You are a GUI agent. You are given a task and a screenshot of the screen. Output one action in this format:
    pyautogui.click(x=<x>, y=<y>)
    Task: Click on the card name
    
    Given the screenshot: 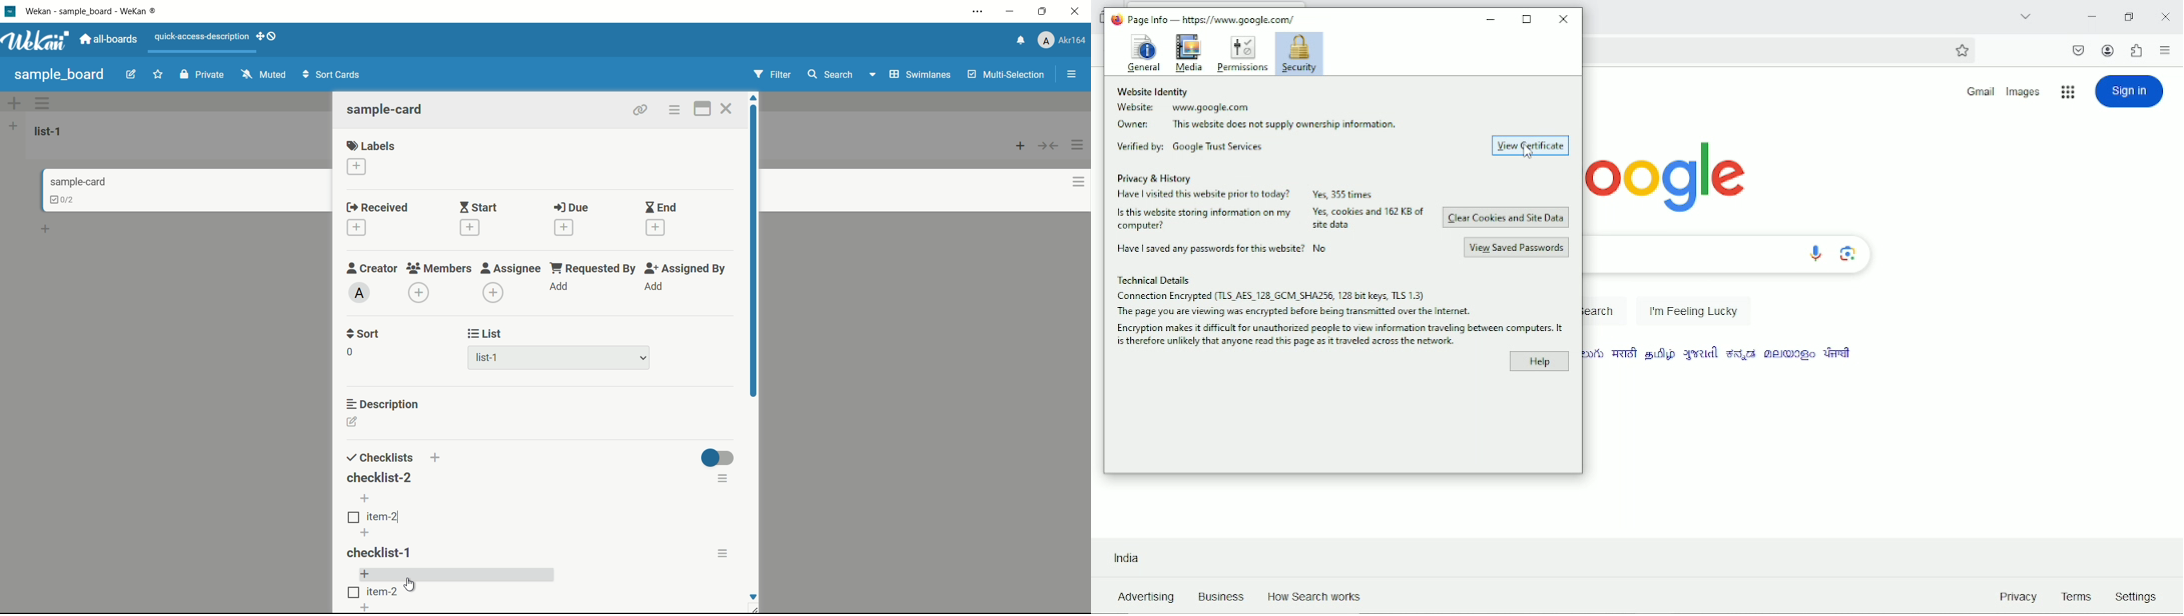 What is the action you would take?
    pyautogui.click(x=78, y=181)
    